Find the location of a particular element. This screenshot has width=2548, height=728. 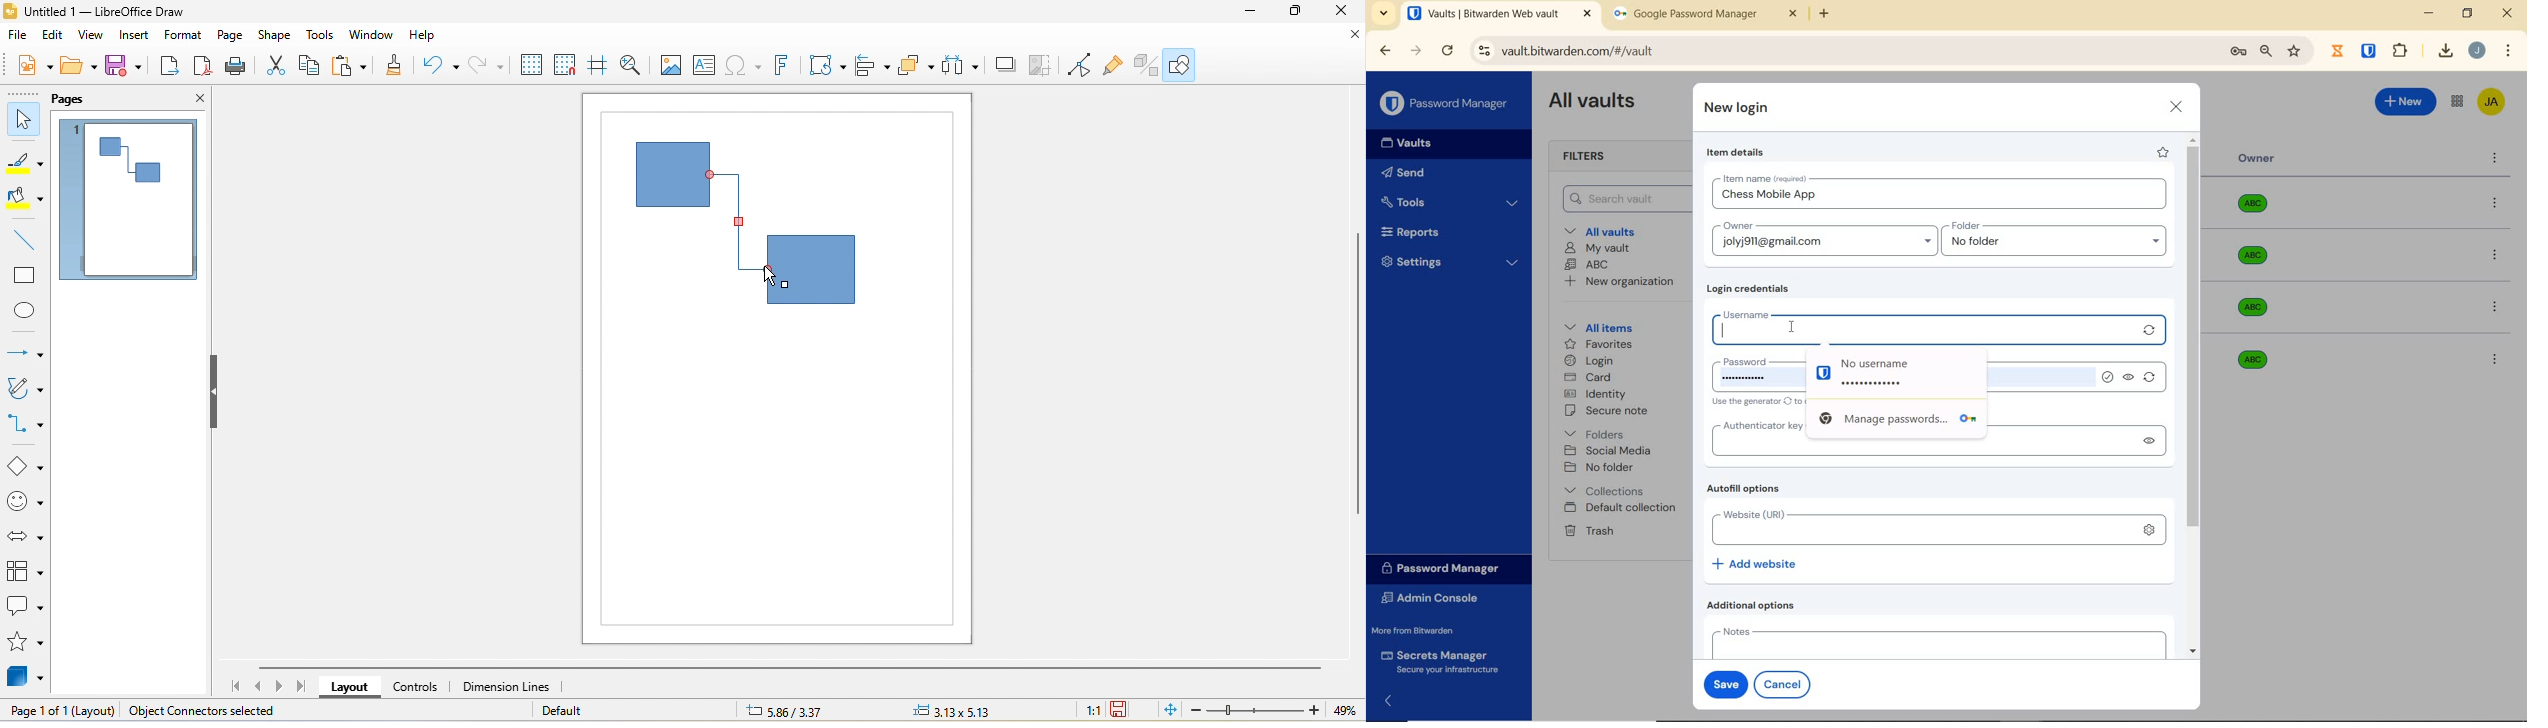

scroll to next page is located at coordinates (280, 688).